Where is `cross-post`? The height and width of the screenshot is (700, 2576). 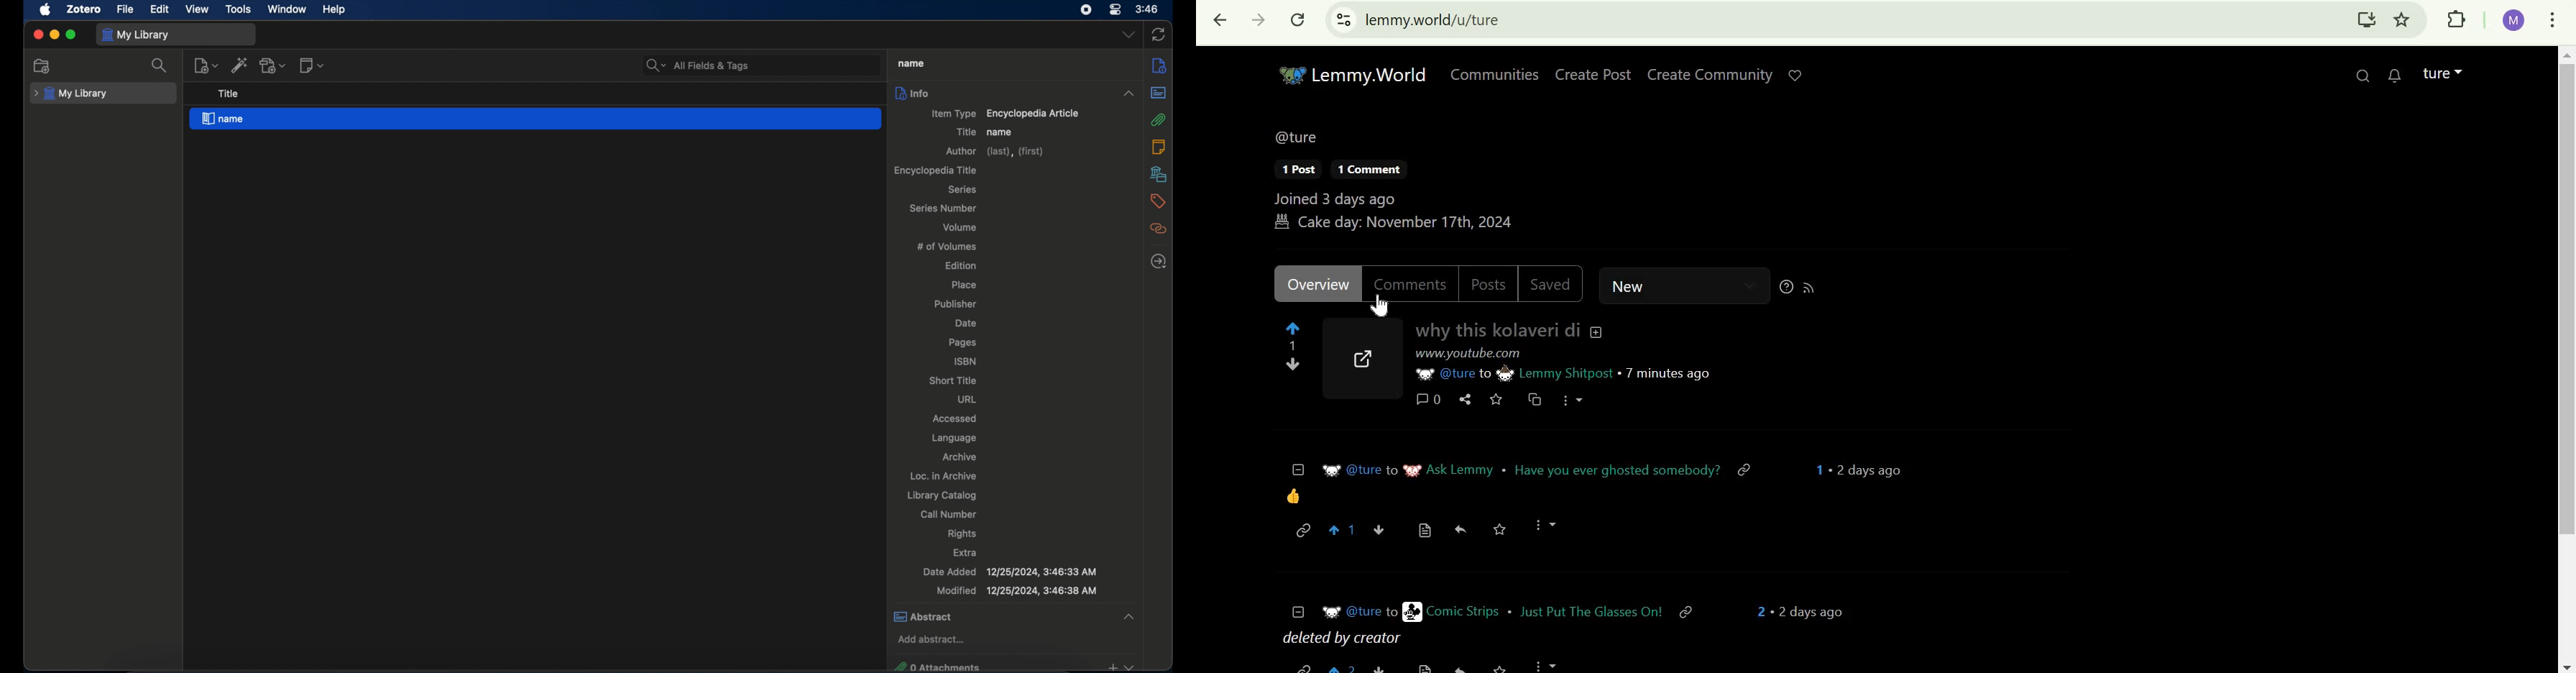
cross-post is located at coordinates (1533, 400).